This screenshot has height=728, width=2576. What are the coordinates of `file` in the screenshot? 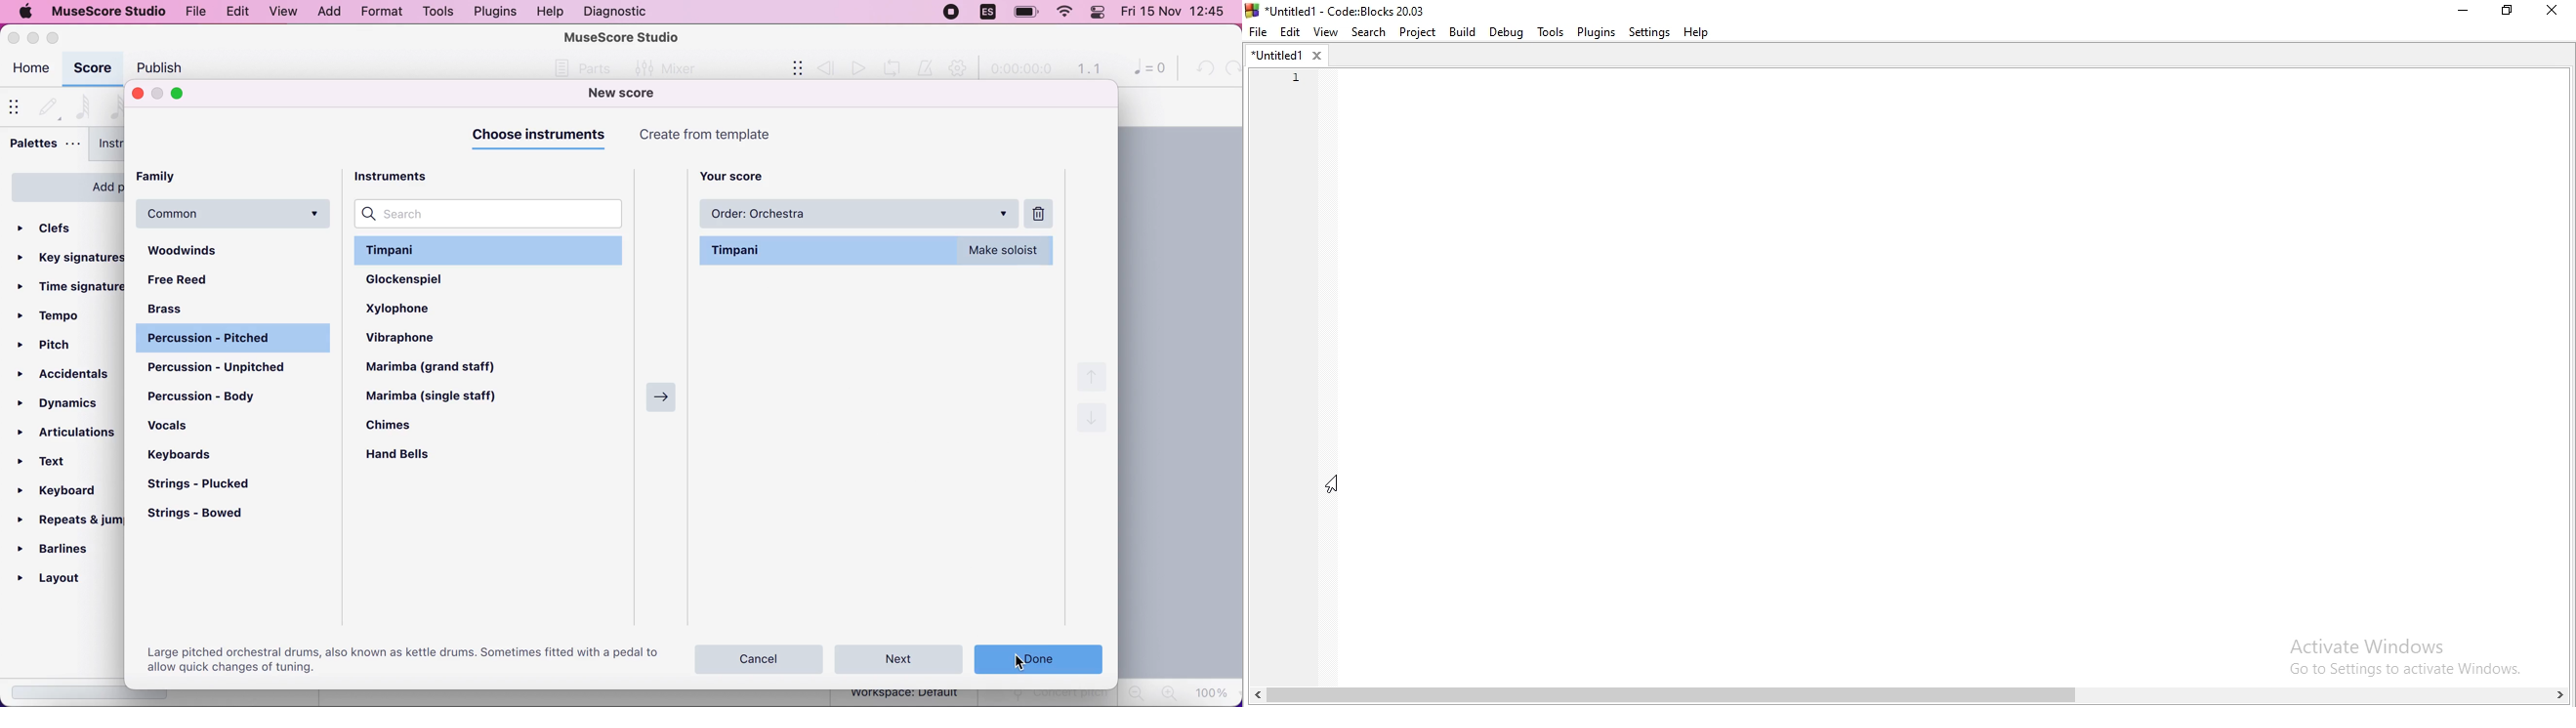 It's located at (197, 13).